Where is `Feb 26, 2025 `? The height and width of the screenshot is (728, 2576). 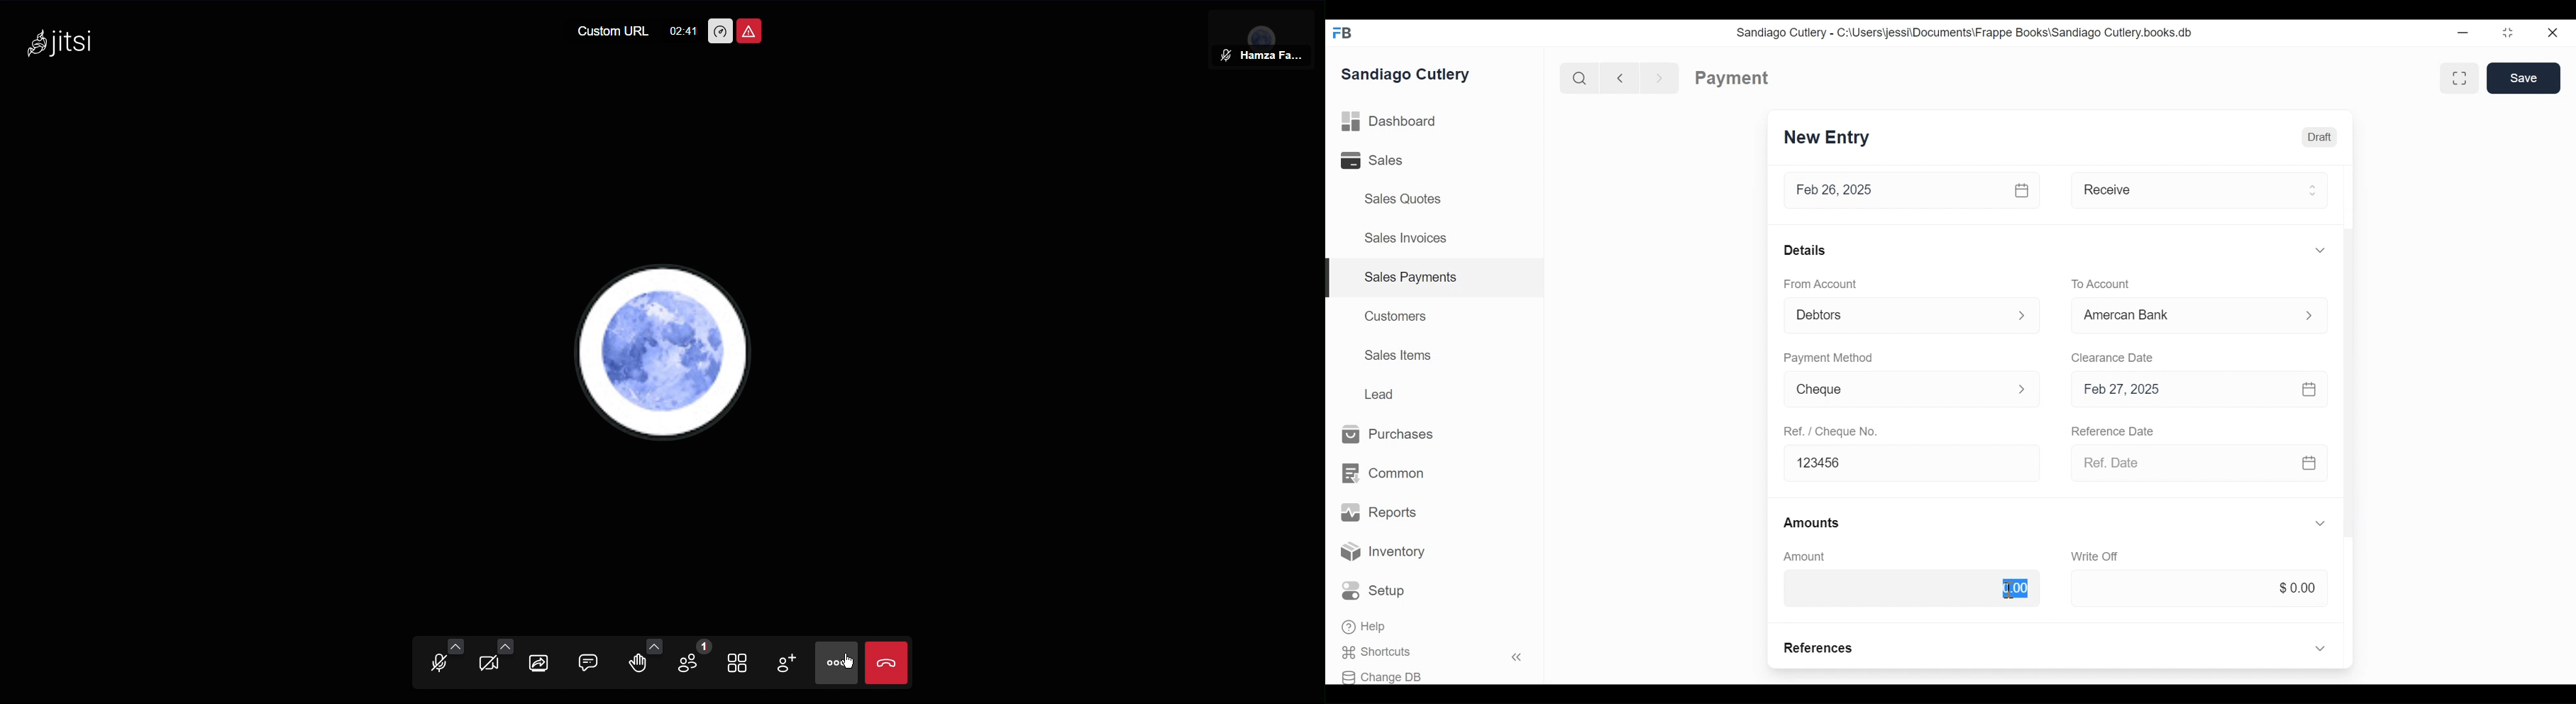 Feb 26, 2025  is located at coordinates (1893, 190).